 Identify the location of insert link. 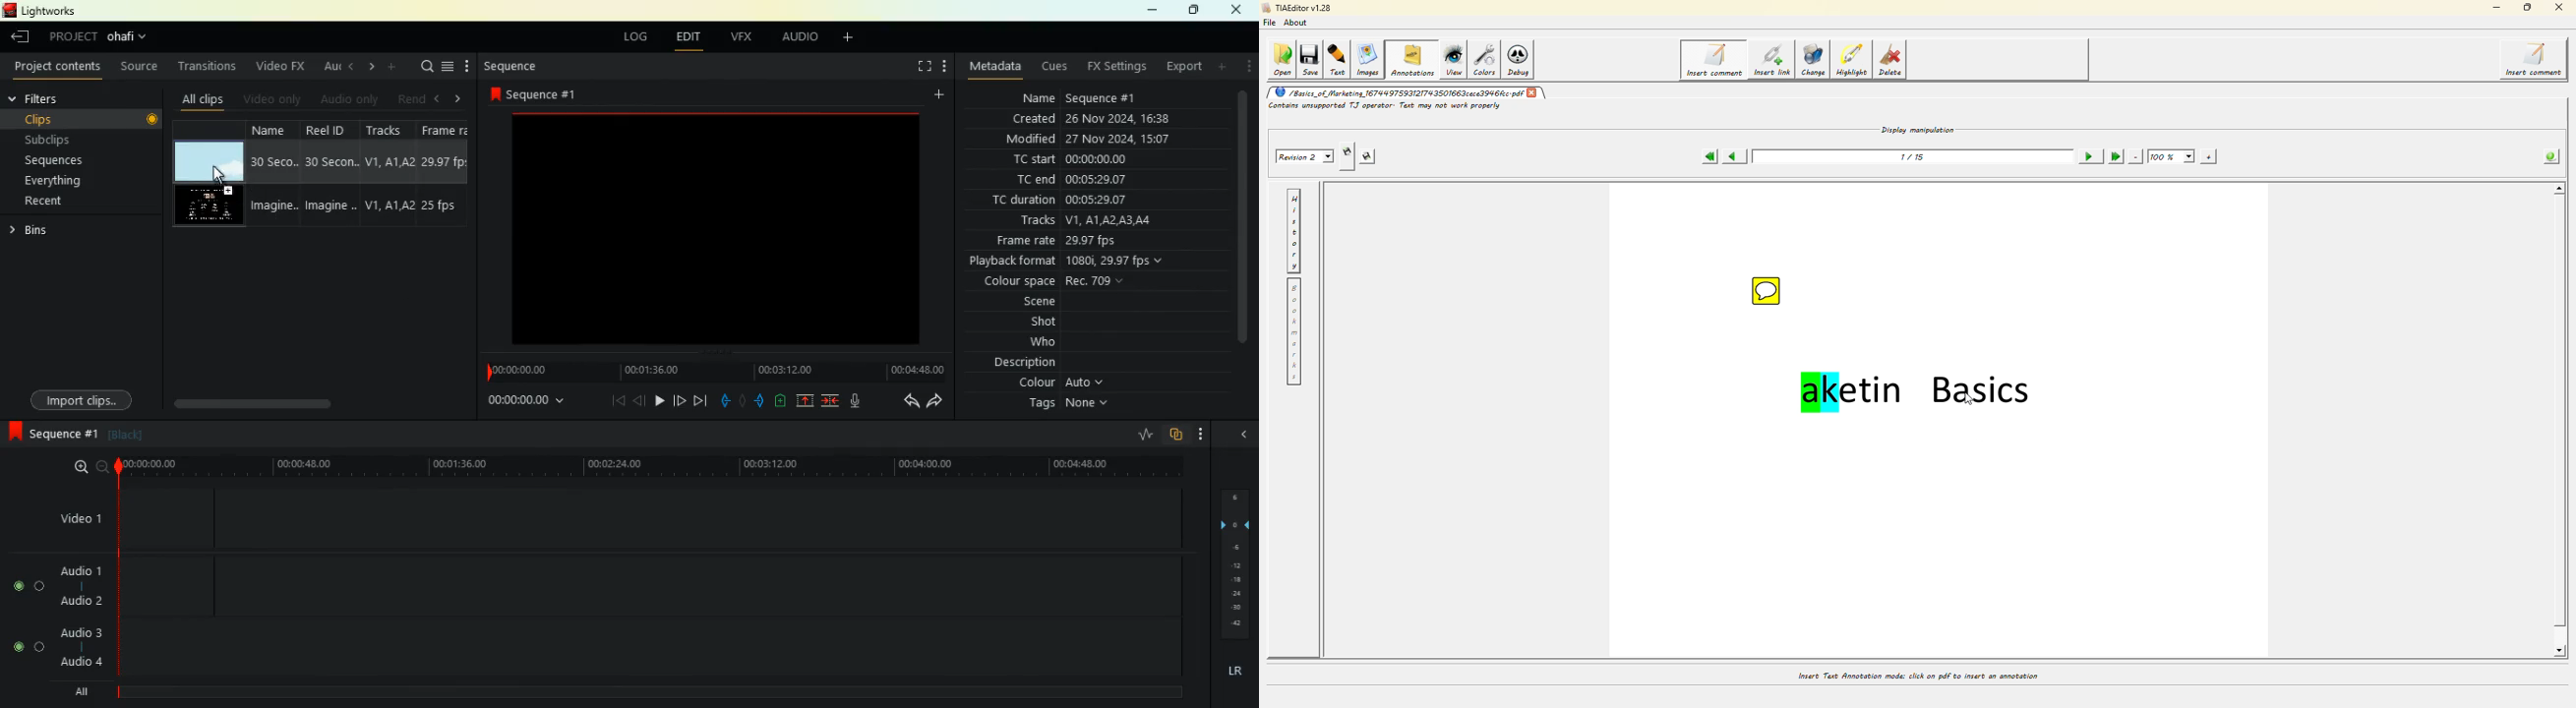
(1772, 62).